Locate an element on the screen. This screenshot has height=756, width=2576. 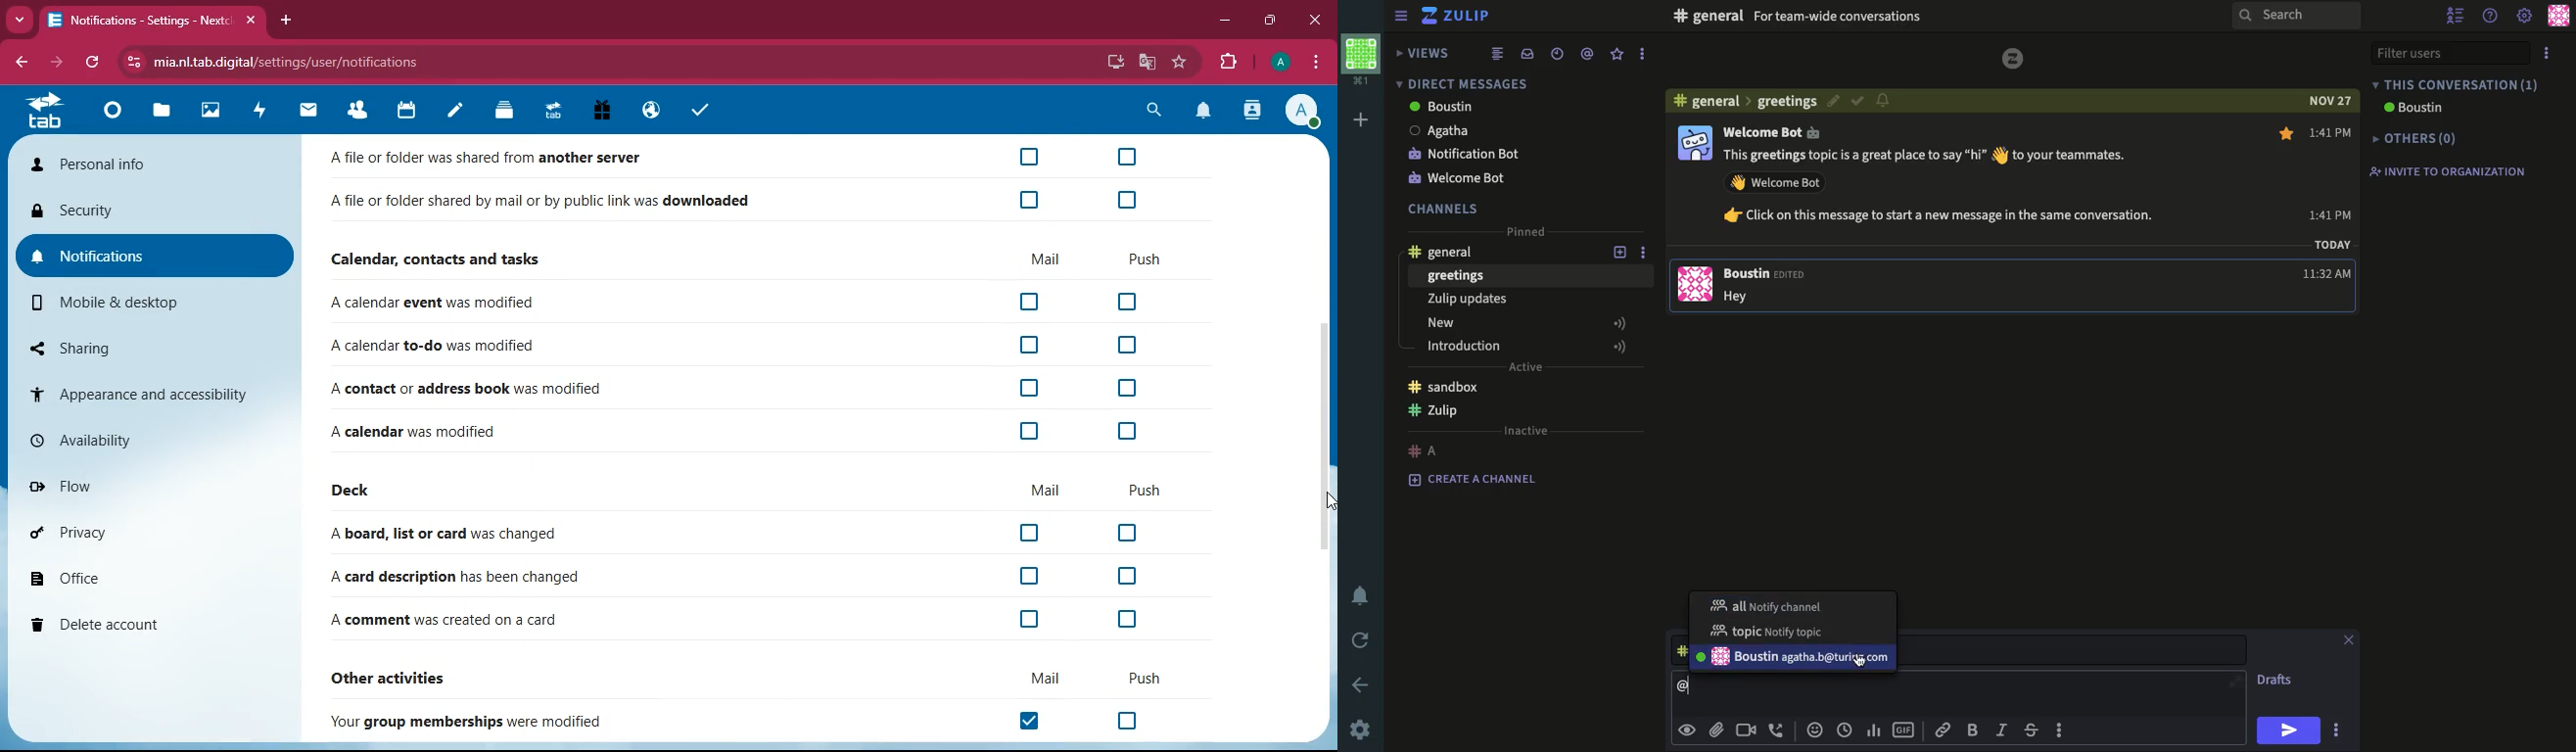
all notify channel is located at coordinates (1767, 604).